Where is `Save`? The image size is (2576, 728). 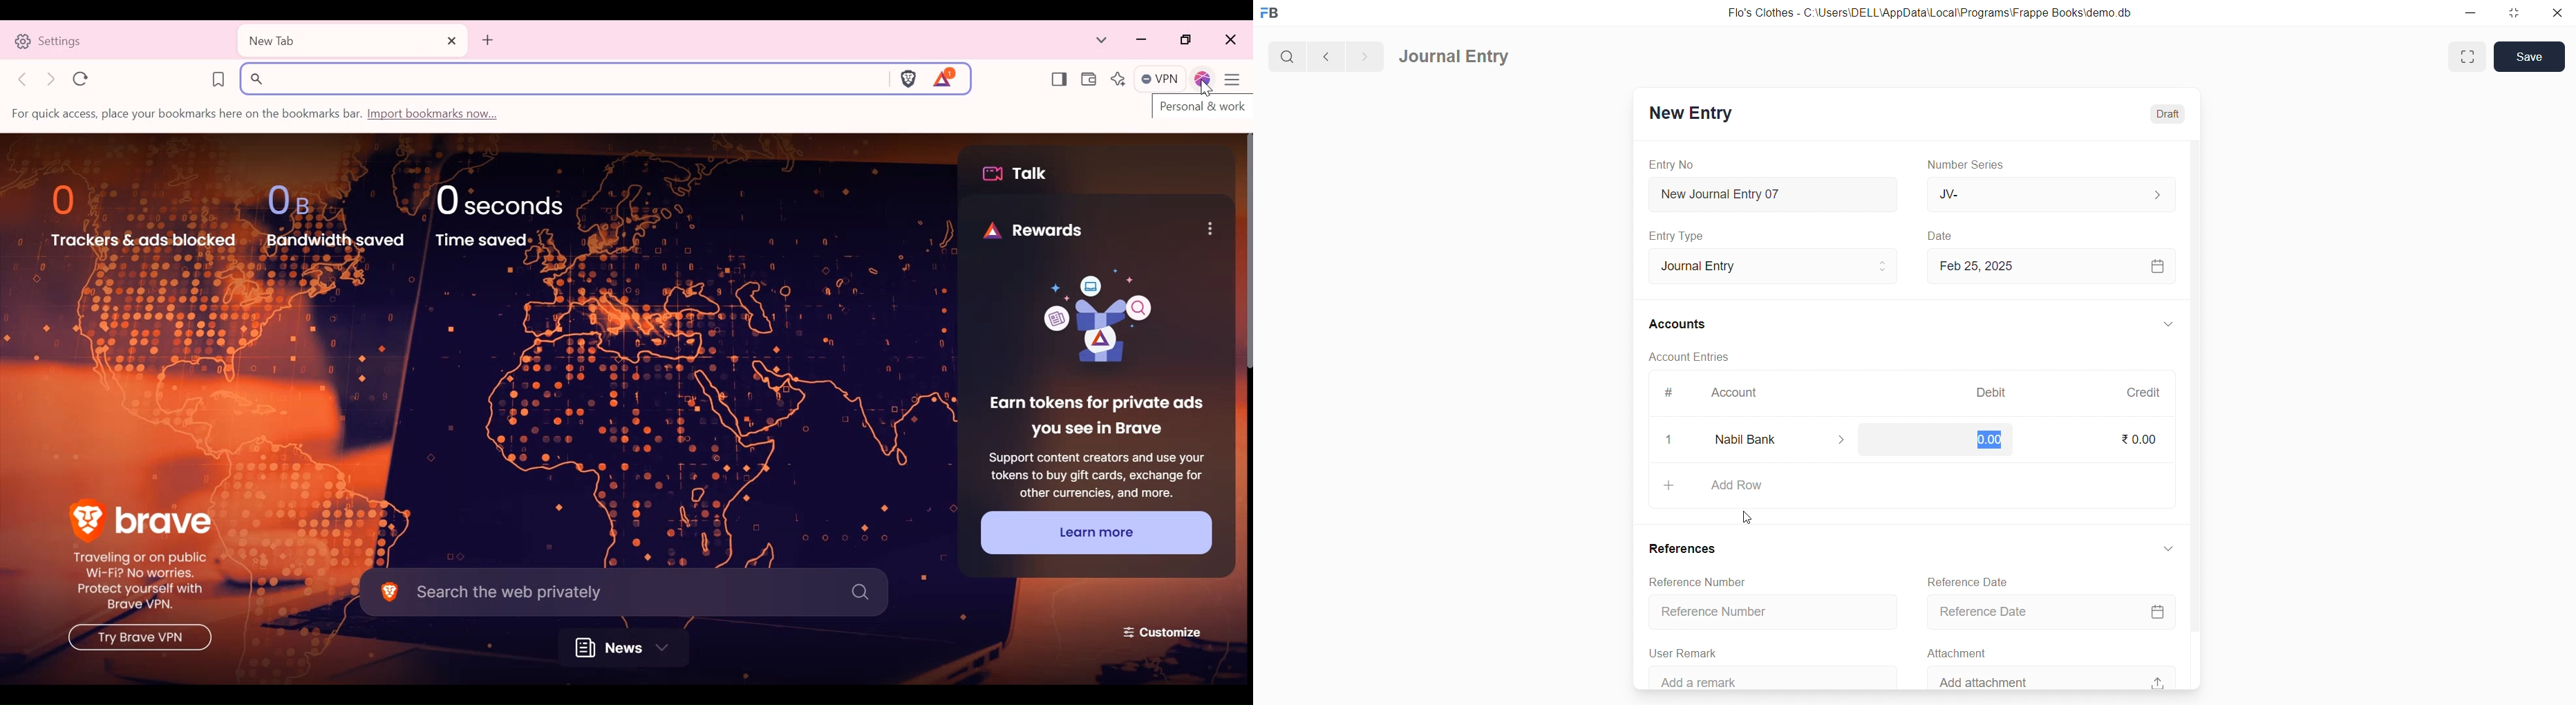 Save is located at coordinates (2530, 57).